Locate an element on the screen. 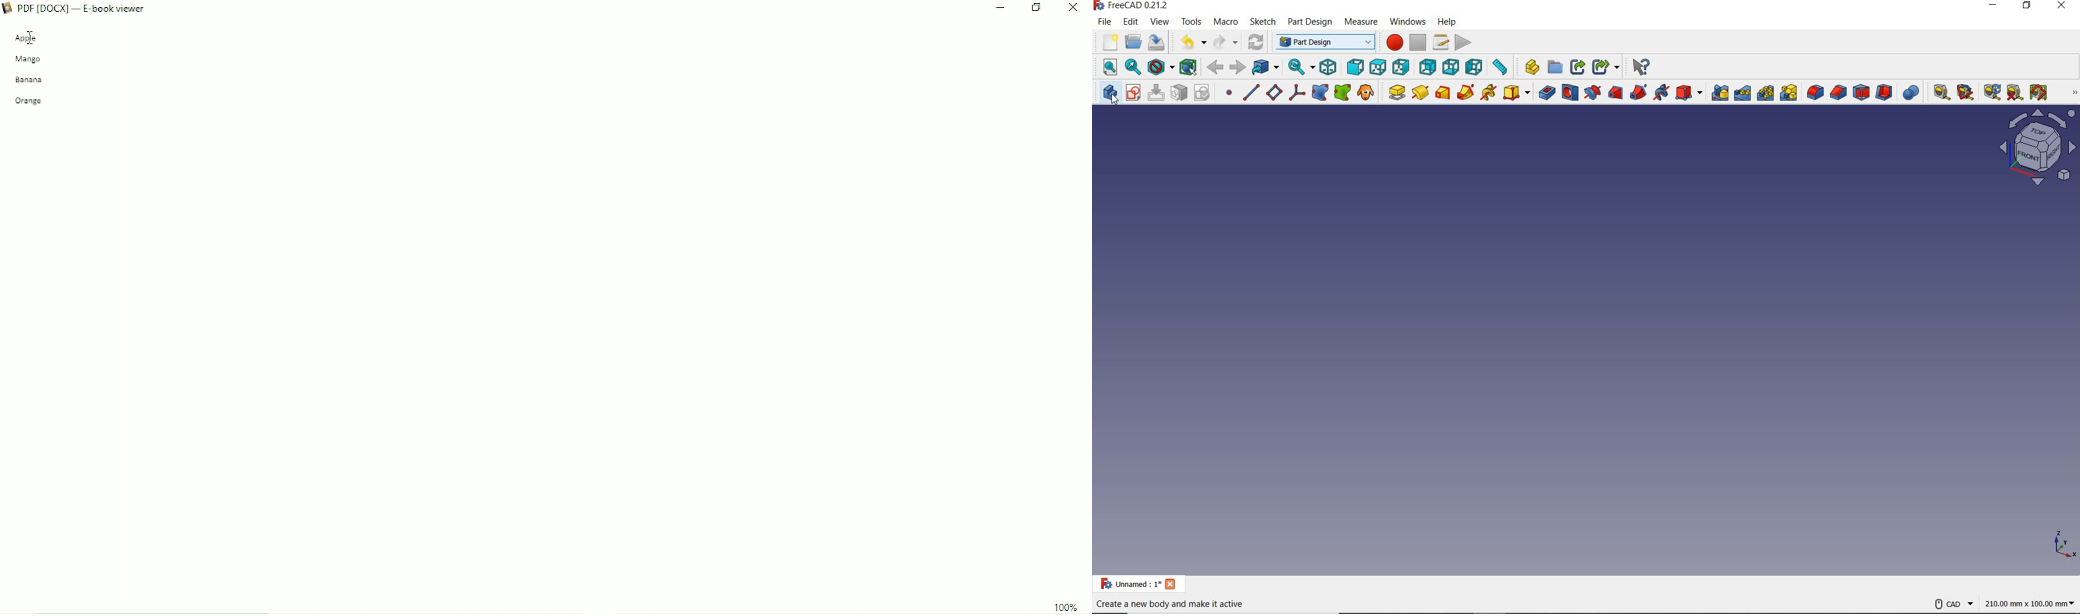  part design is located at coordinates (1322, 42).